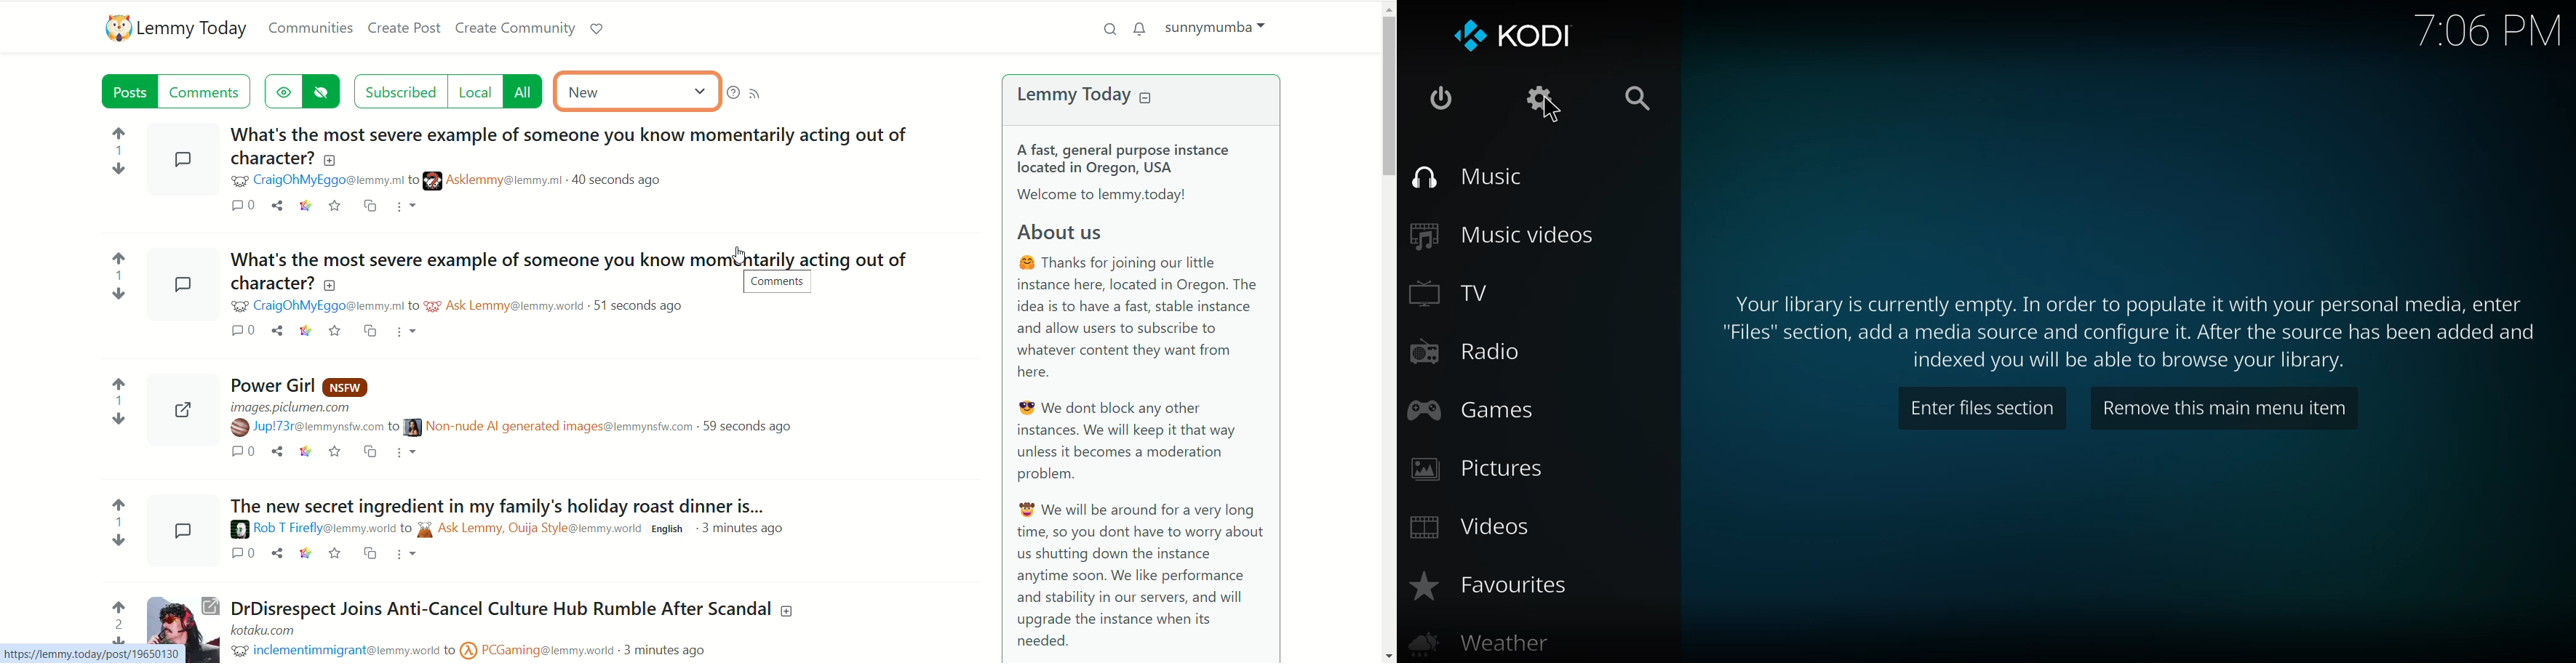  Describe the element at coordinates (425, 651) in the screenshot. I see `inclementimmigrant@lemmy.world to PCGaming@lemmy.world` at that location.